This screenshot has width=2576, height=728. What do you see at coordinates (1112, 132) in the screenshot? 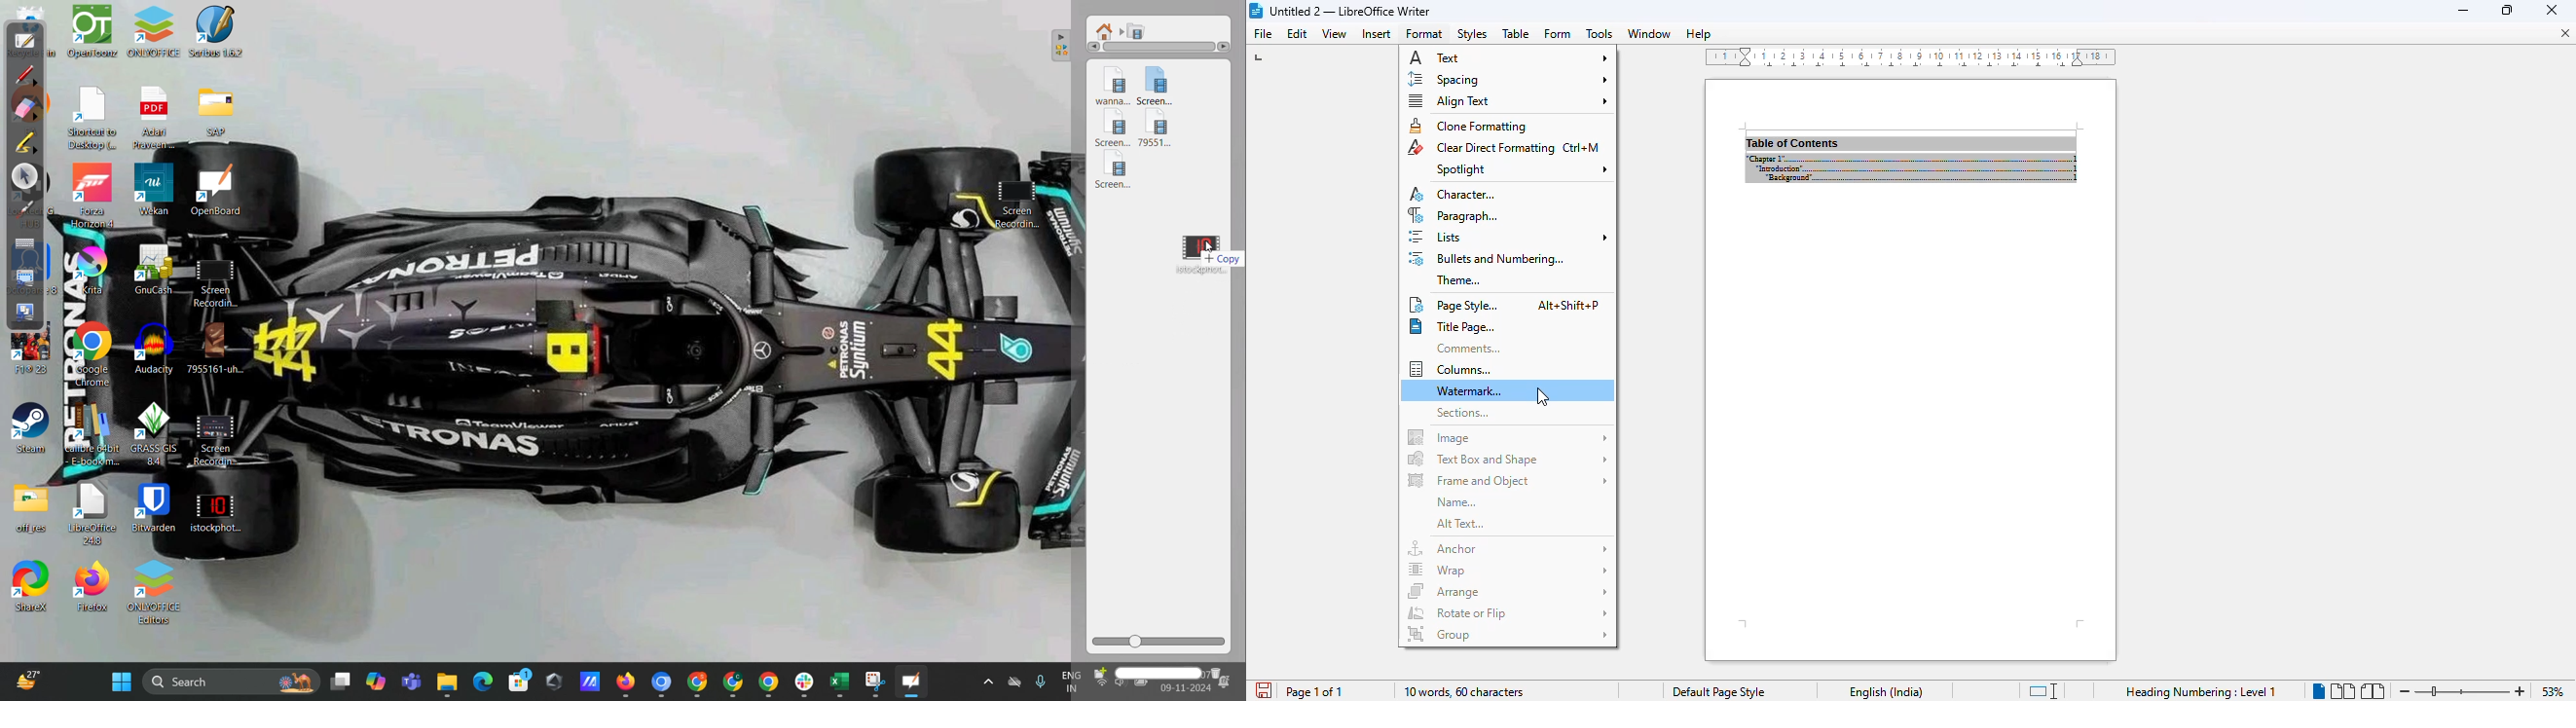
I see `video 3` at bounding box center [1112, 132].